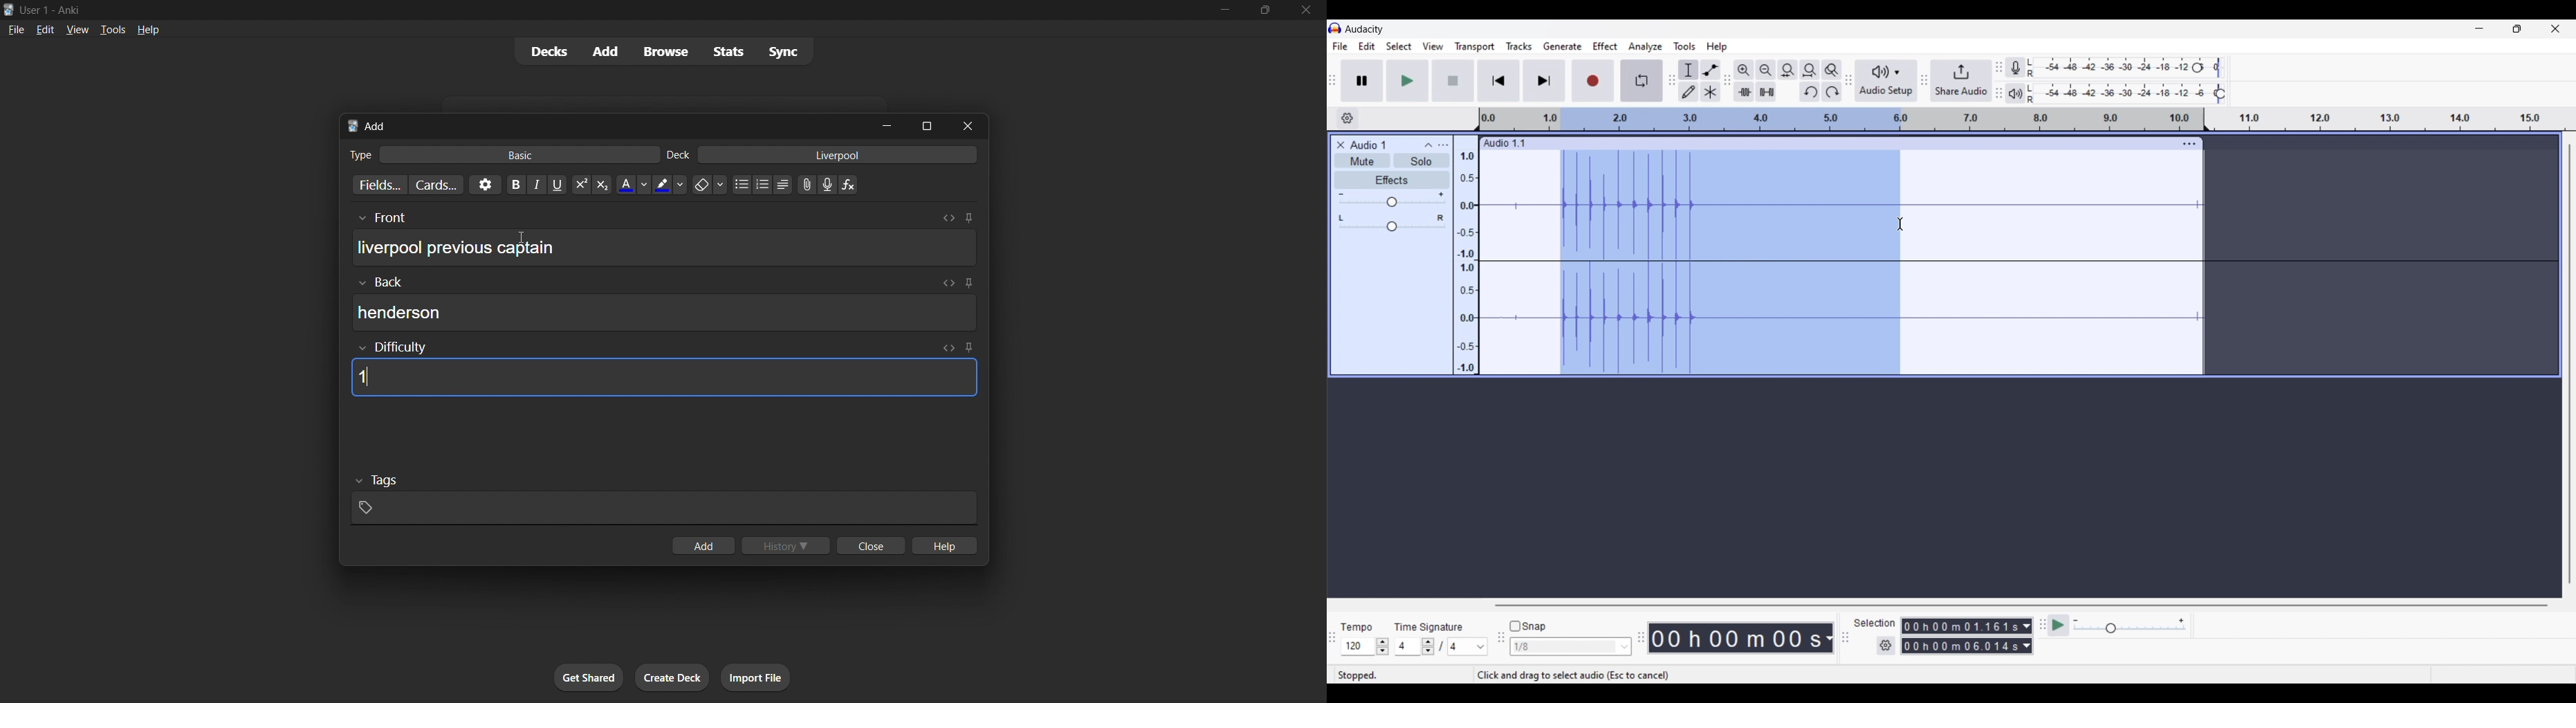 This screenshot has height=728, width=2576. Describe the element at coordinates (805, 186) in the screenshot. I see `link` at that location.